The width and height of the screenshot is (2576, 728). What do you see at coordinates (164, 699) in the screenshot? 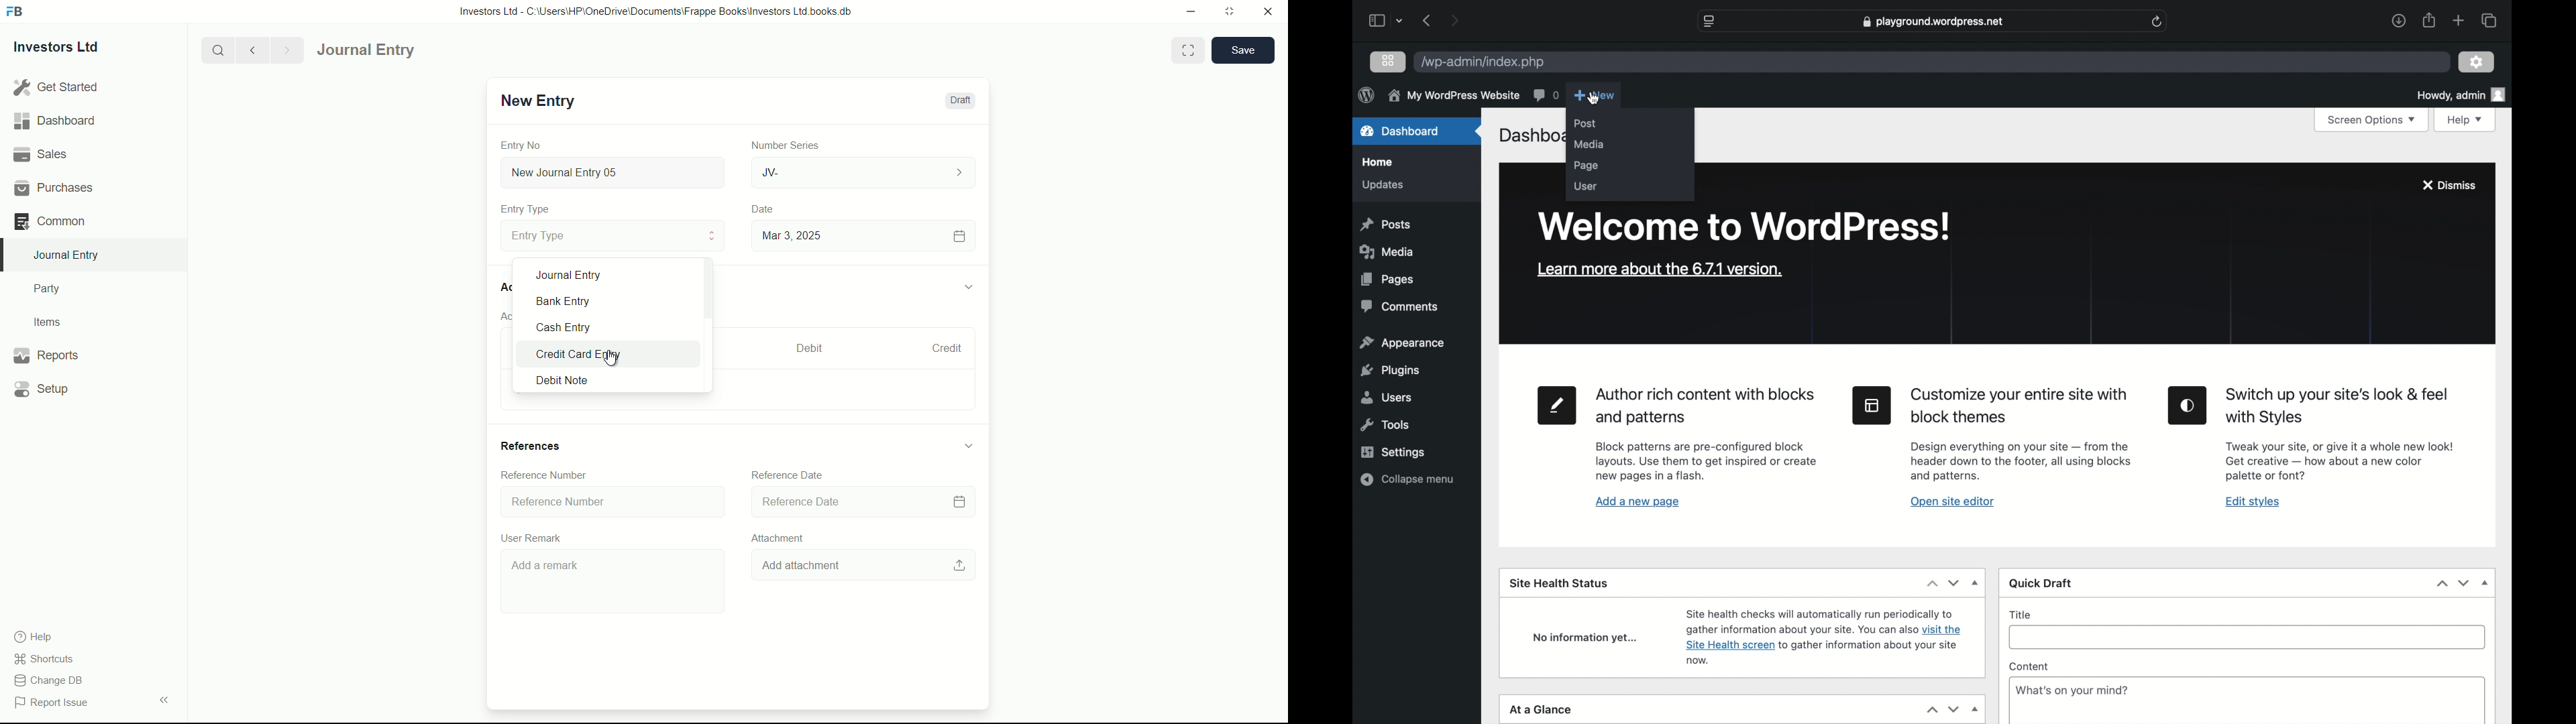
I see `expand/collapse` at bounding box center [164, 699].